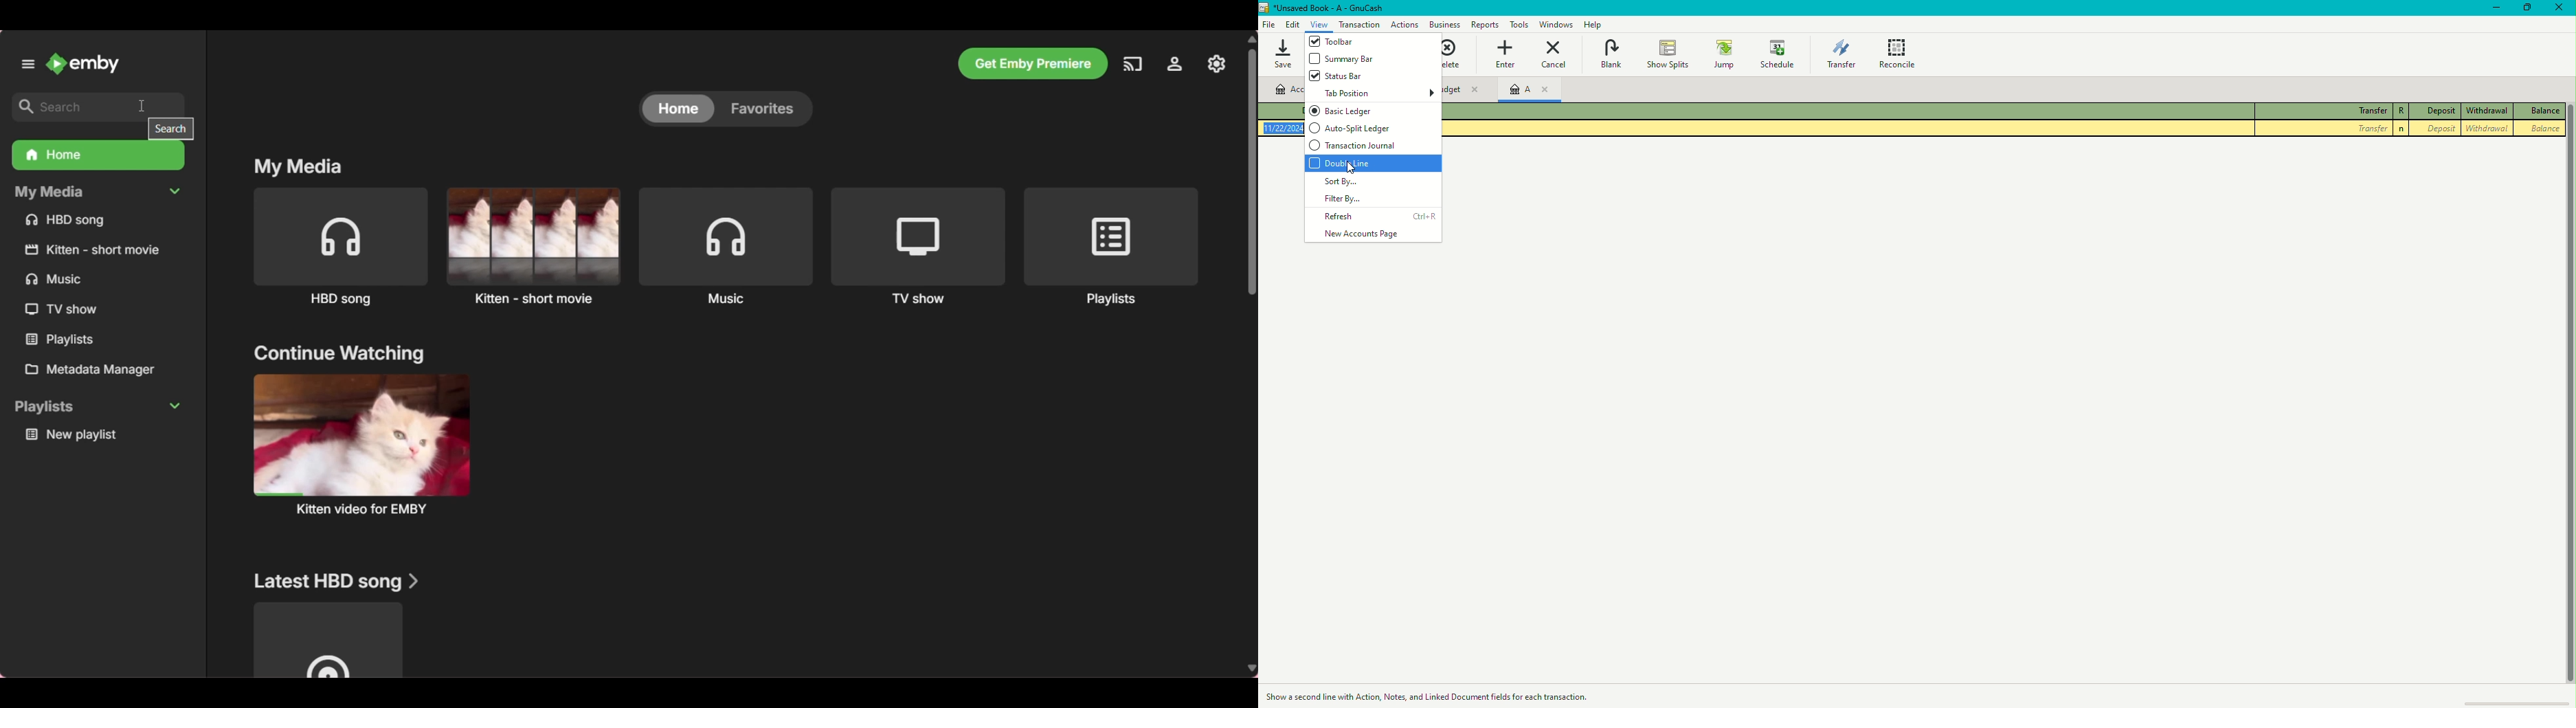 The height and width of the screenshot is (728, 2576). What do you see at coordinates (1380, 215) in the screenshot?
I see `Refresh` at bounding box center [1380, 215].